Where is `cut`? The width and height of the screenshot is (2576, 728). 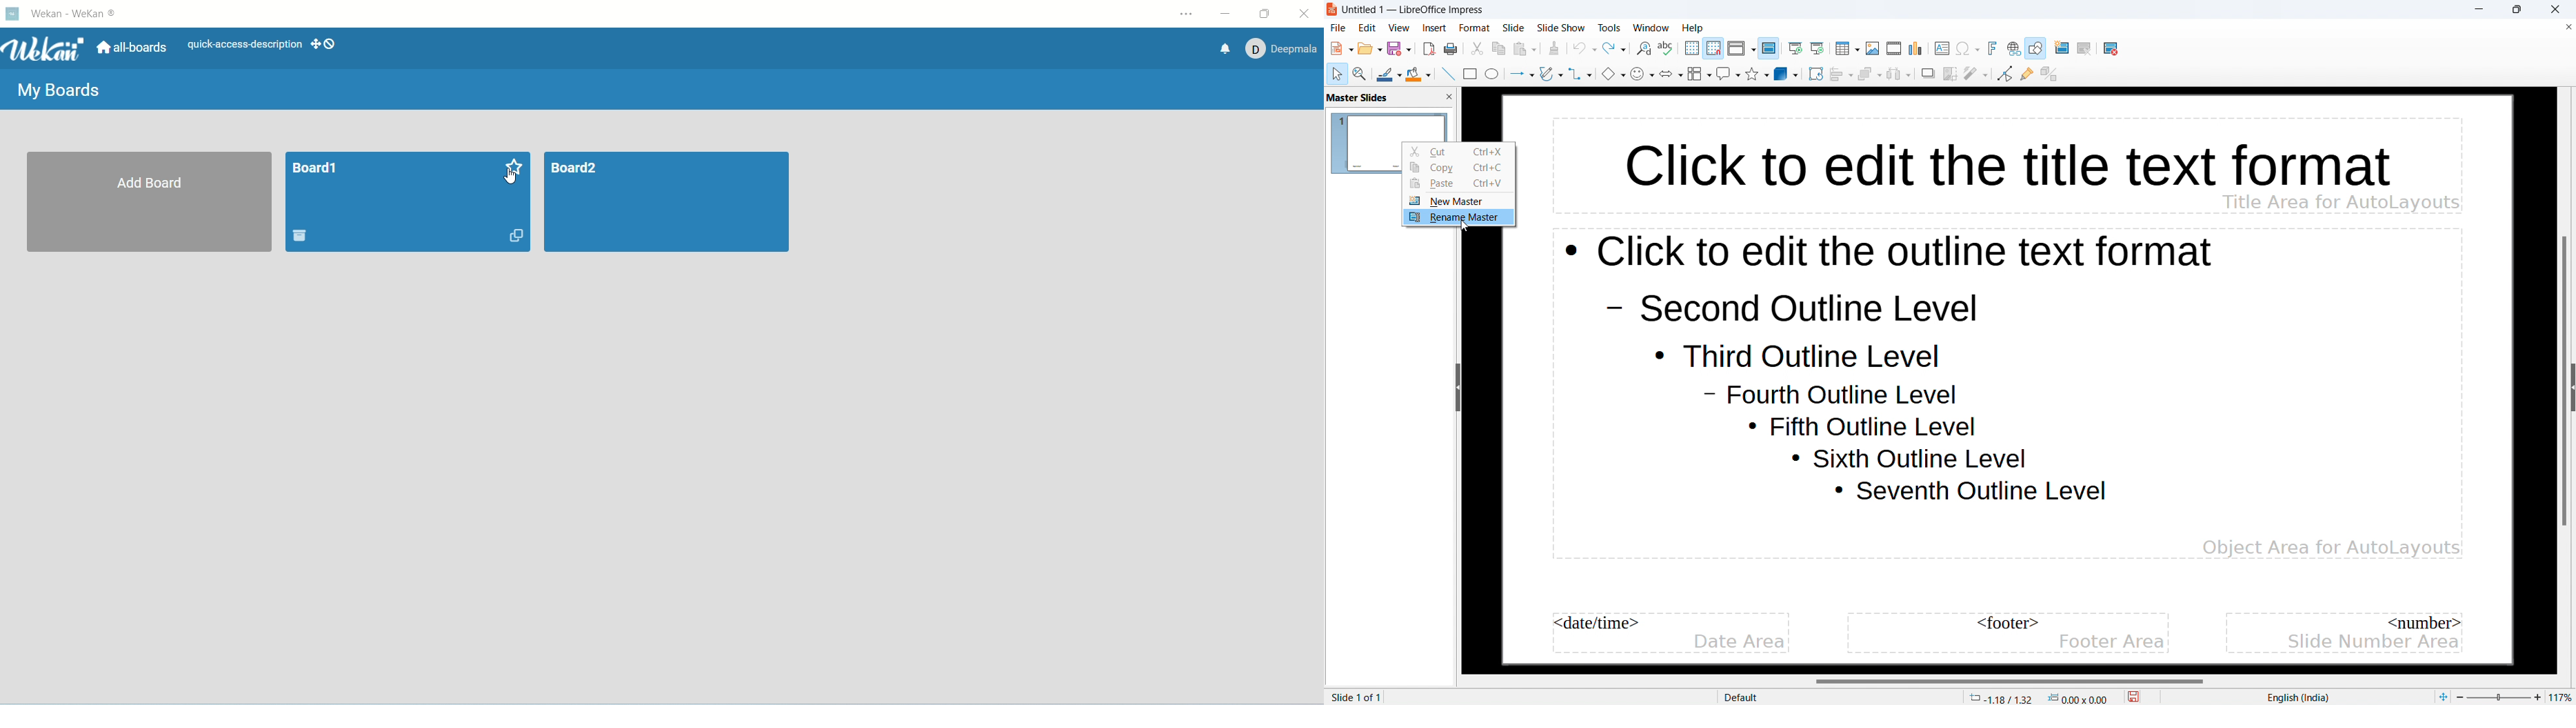
cut is located at coordinates (1459, 151).